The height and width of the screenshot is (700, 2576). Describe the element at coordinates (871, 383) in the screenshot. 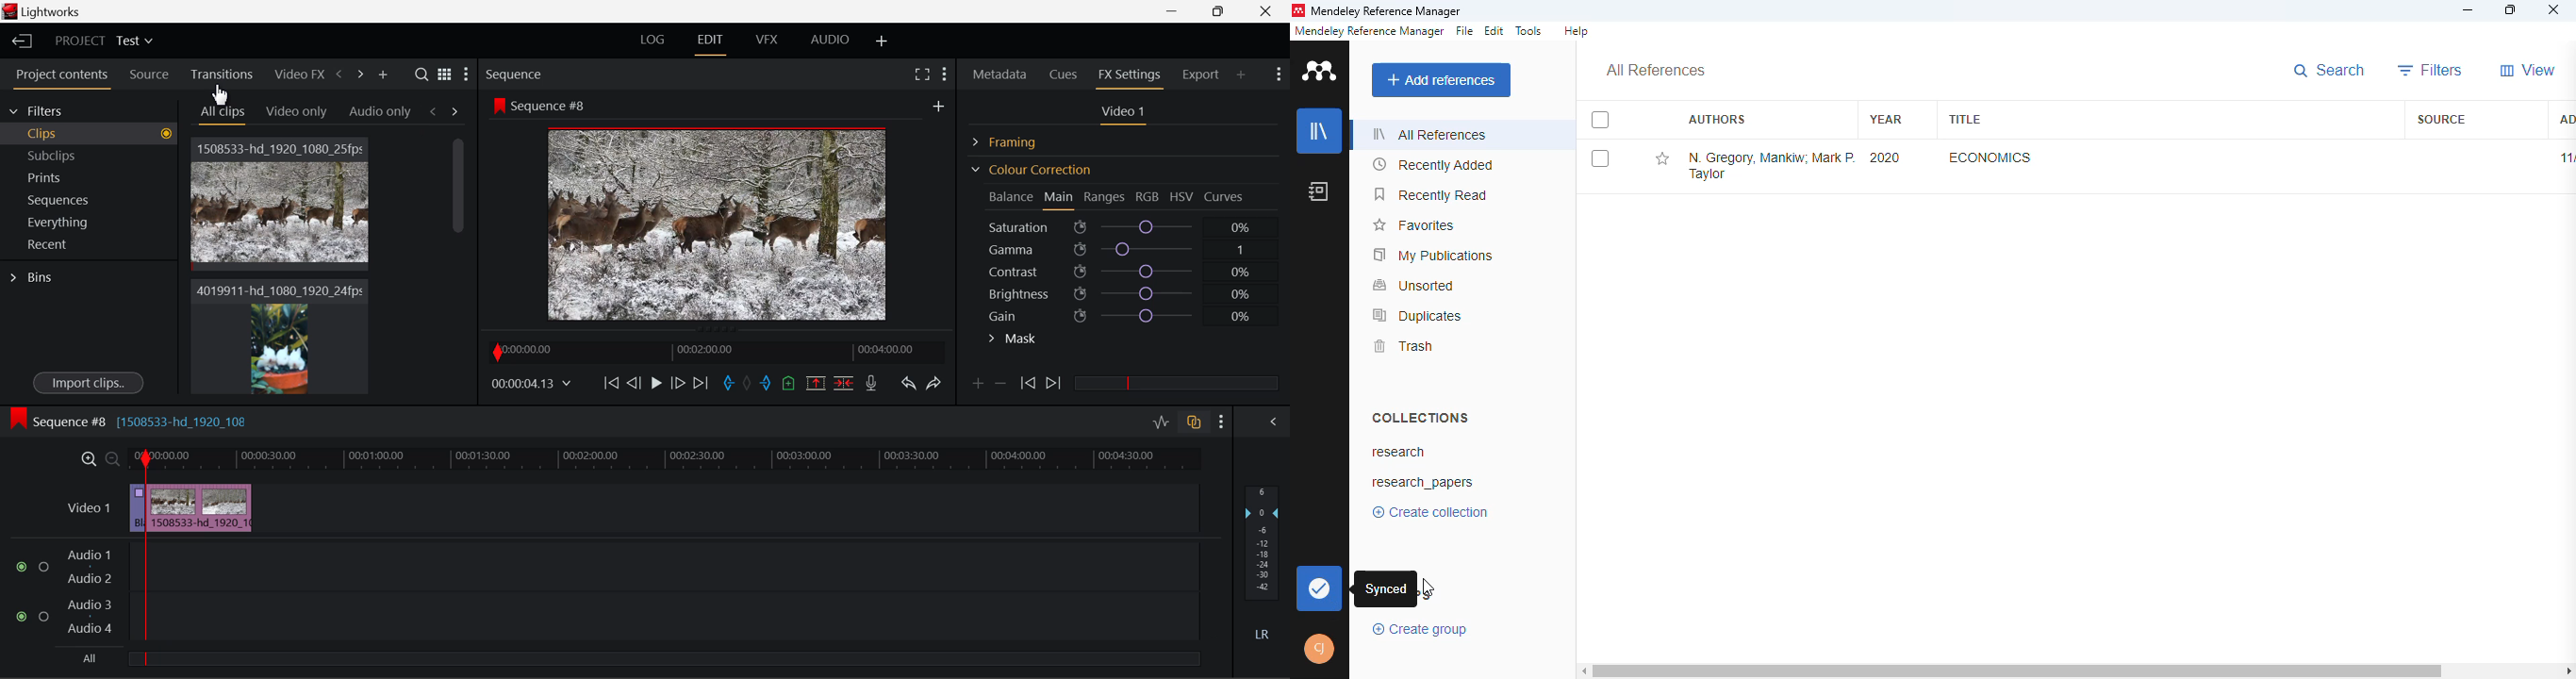

I see `Recrod Voiceover` at that location.